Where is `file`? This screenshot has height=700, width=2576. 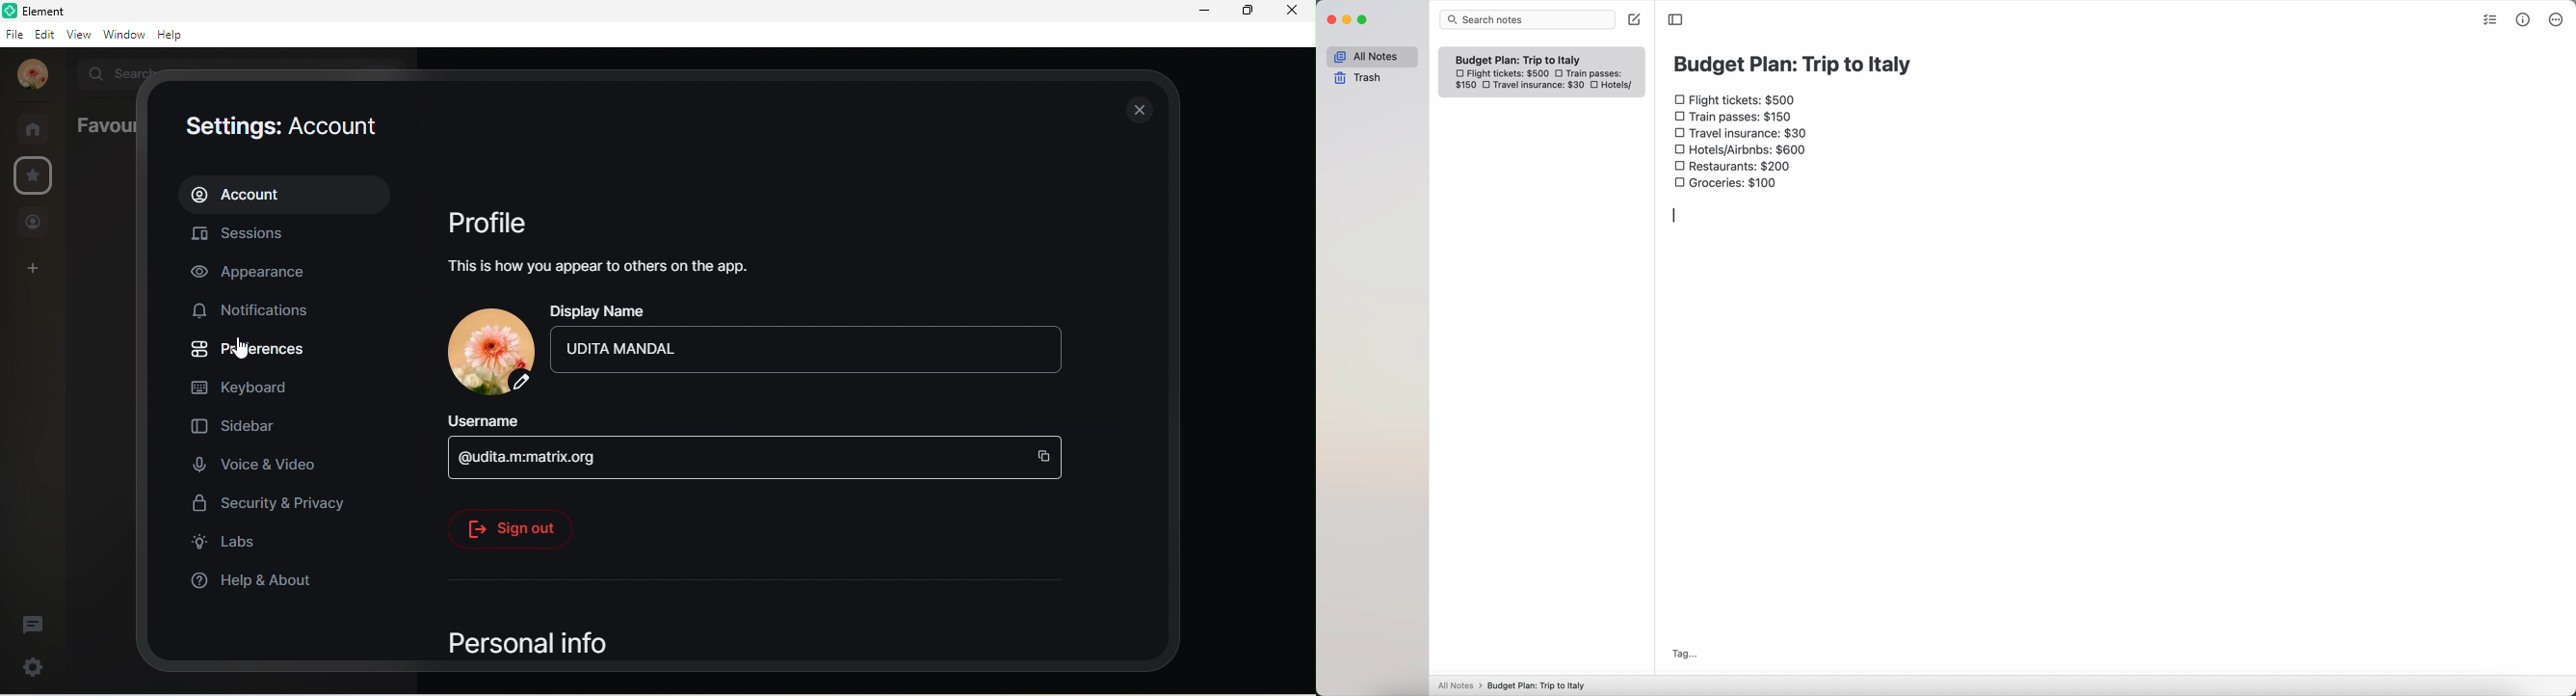 file is located at coordinates (14, 34).